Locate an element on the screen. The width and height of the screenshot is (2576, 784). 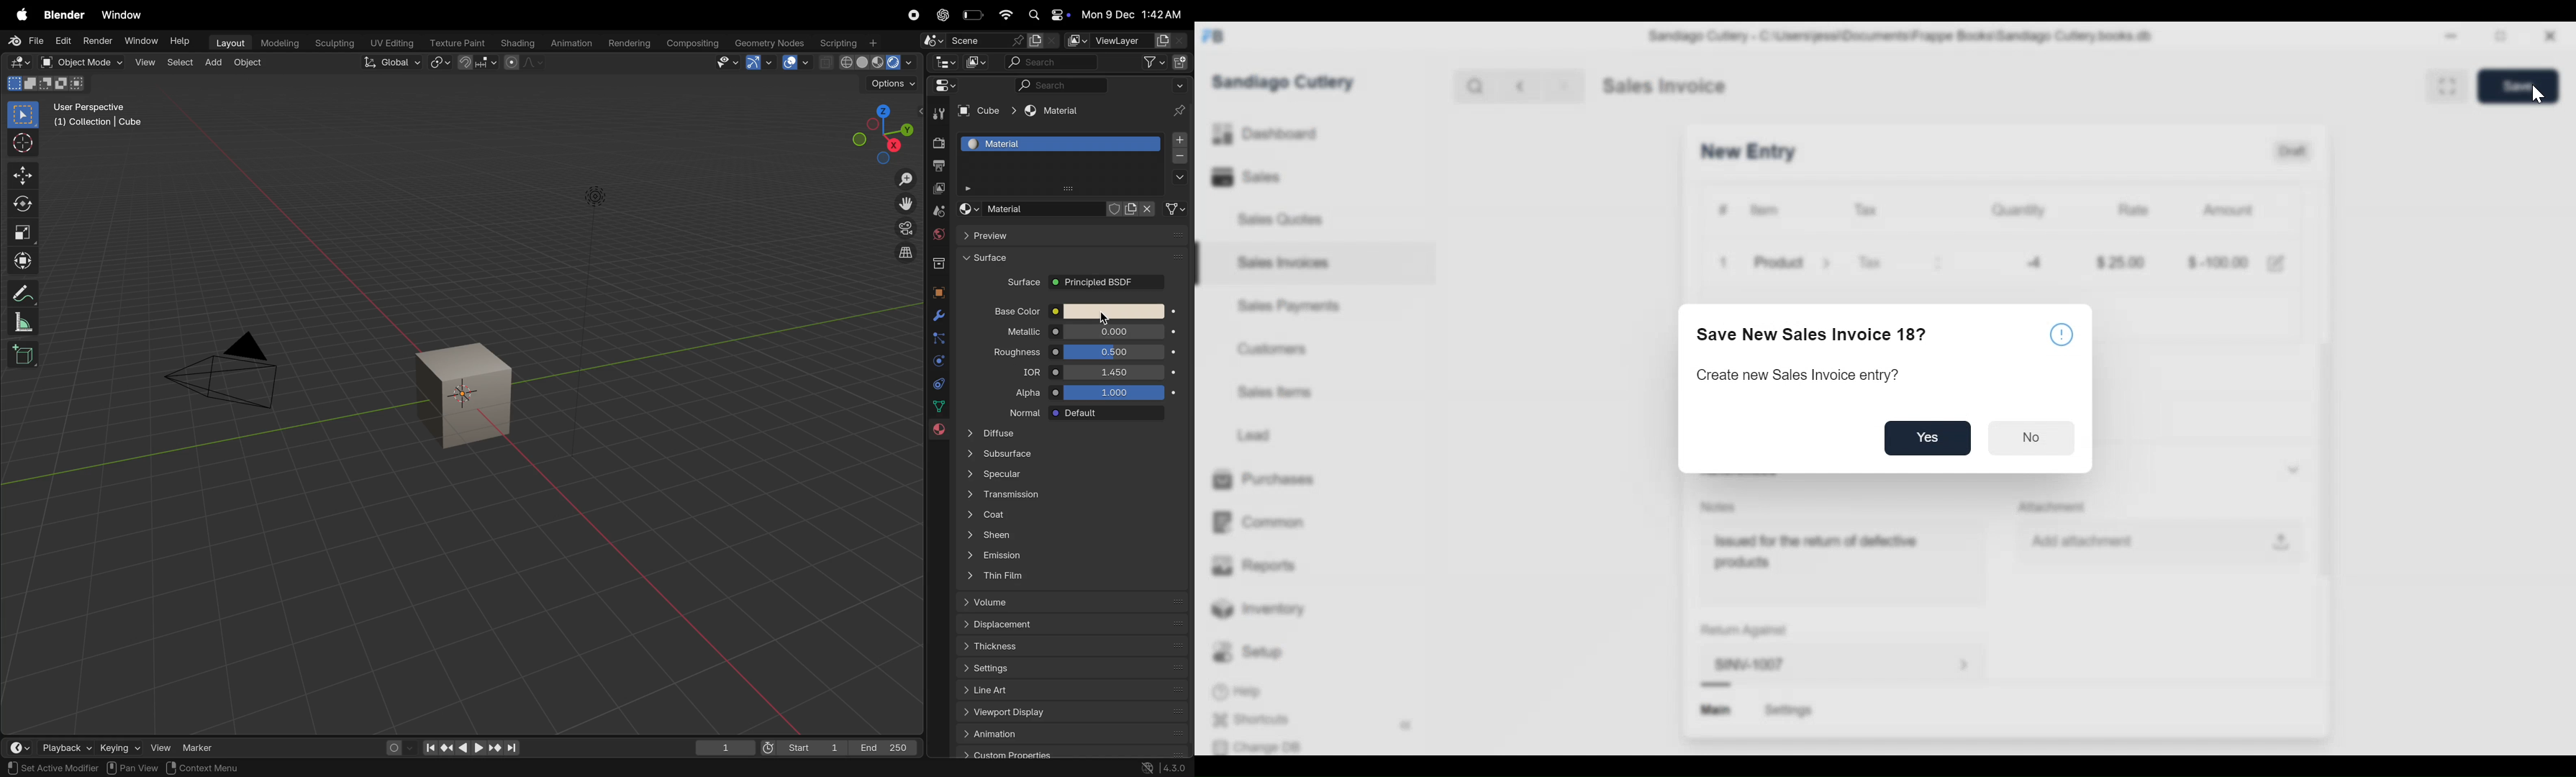
base color is located at coordinates (1011, 311).